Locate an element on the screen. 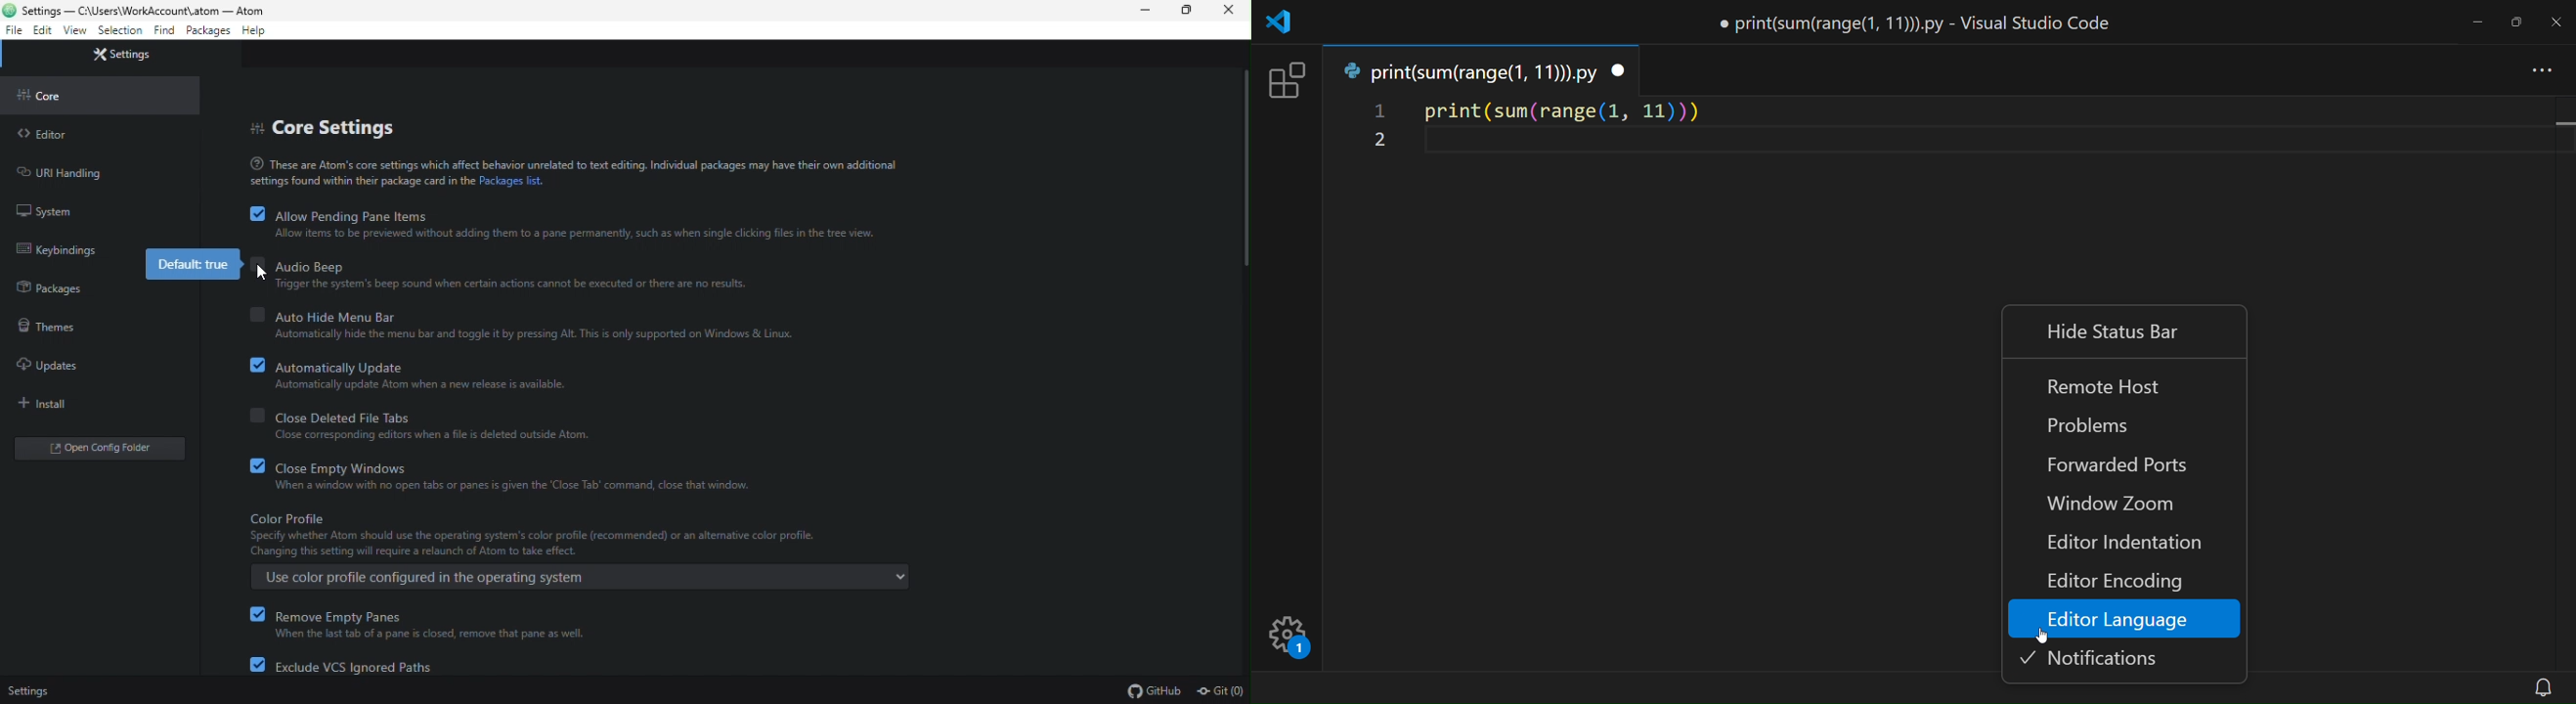 This screenshot has width=2576, height=728. settings is located at coordinates (1300, 633).